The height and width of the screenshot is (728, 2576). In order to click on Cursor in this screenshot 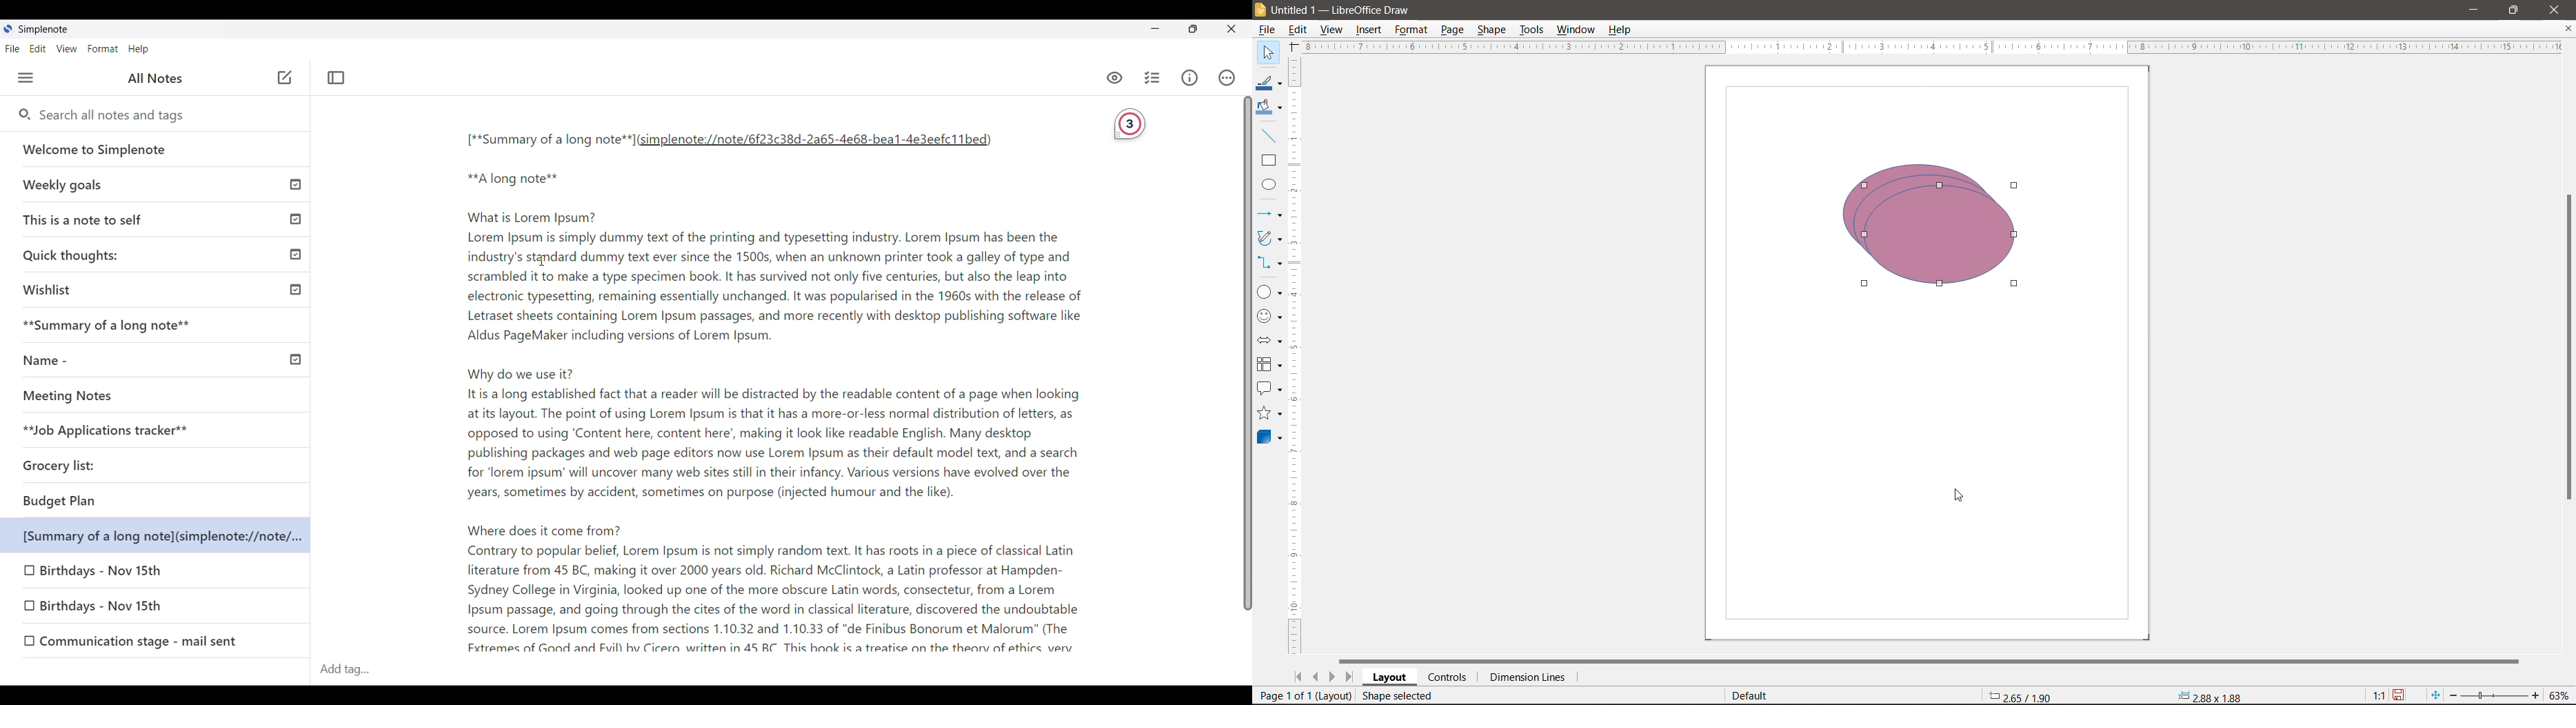, I will do `click(1960, 496)`.